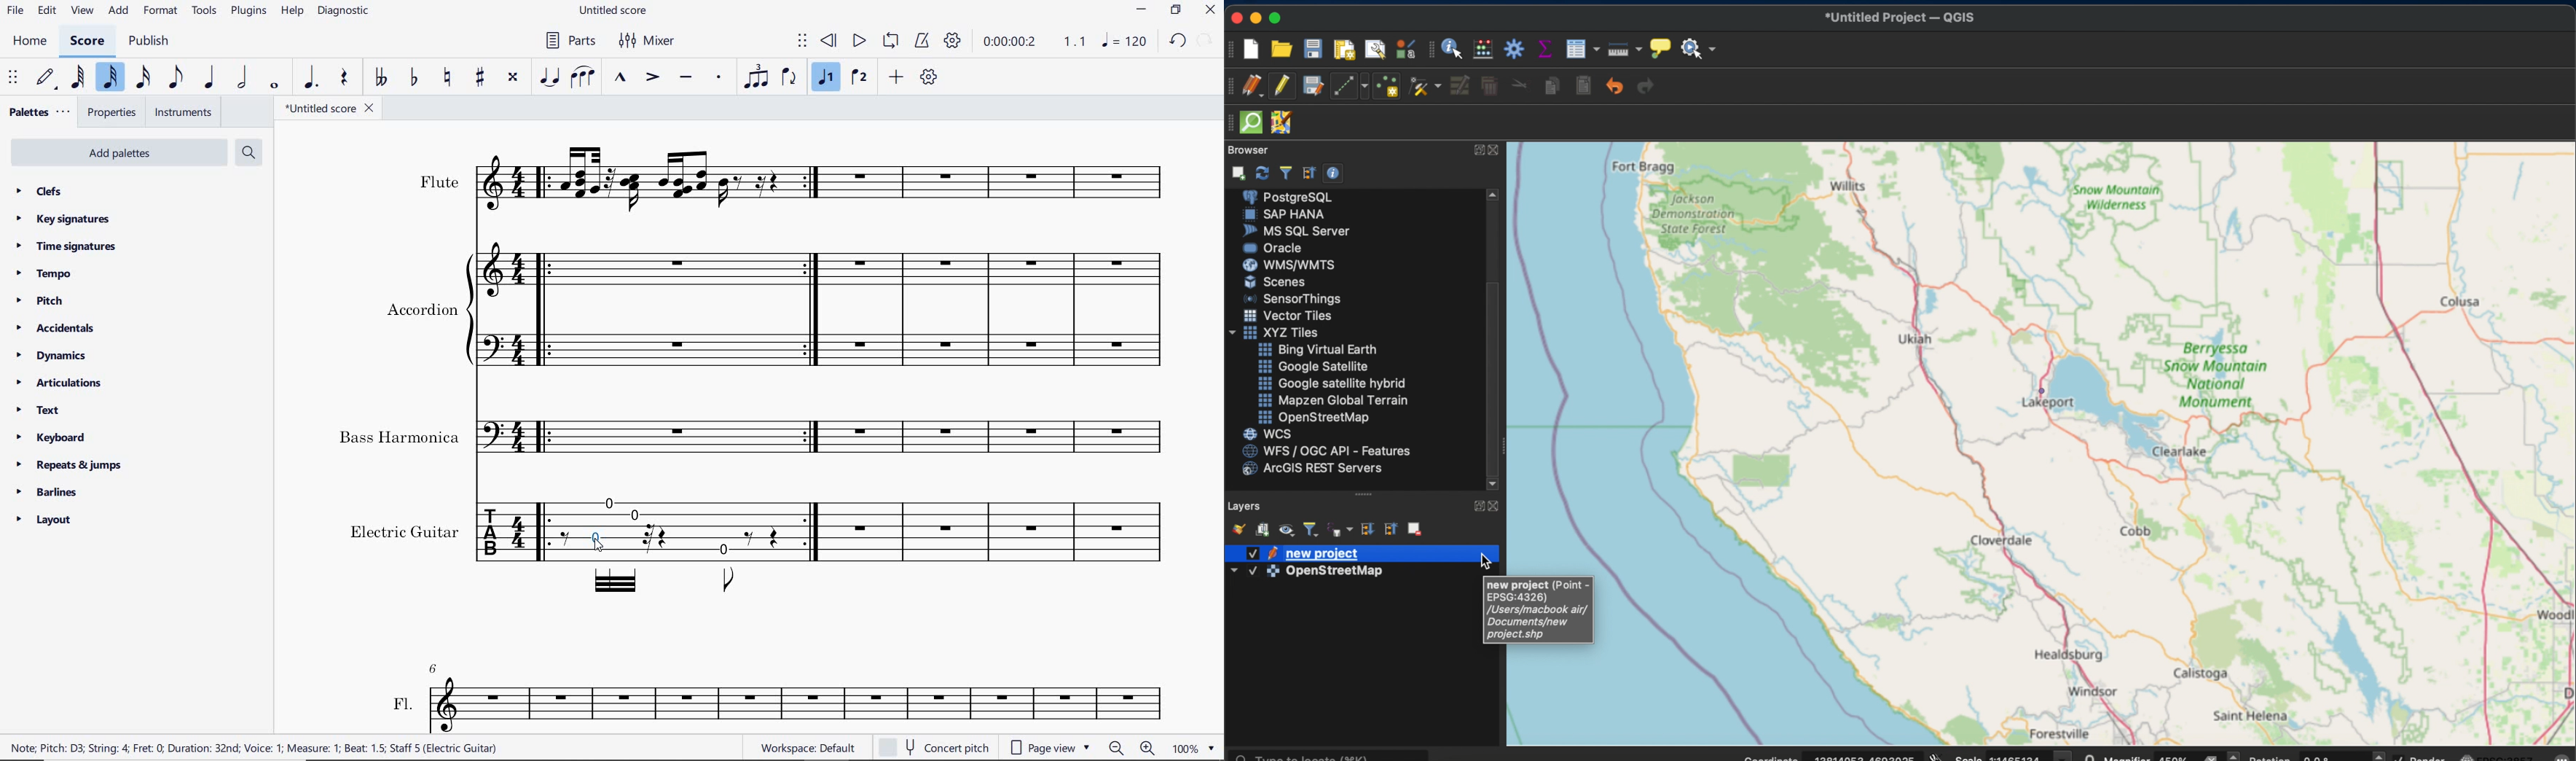 The width and height of the screenshot is (2576, 784). I want to click on half note, so click(240, 77).